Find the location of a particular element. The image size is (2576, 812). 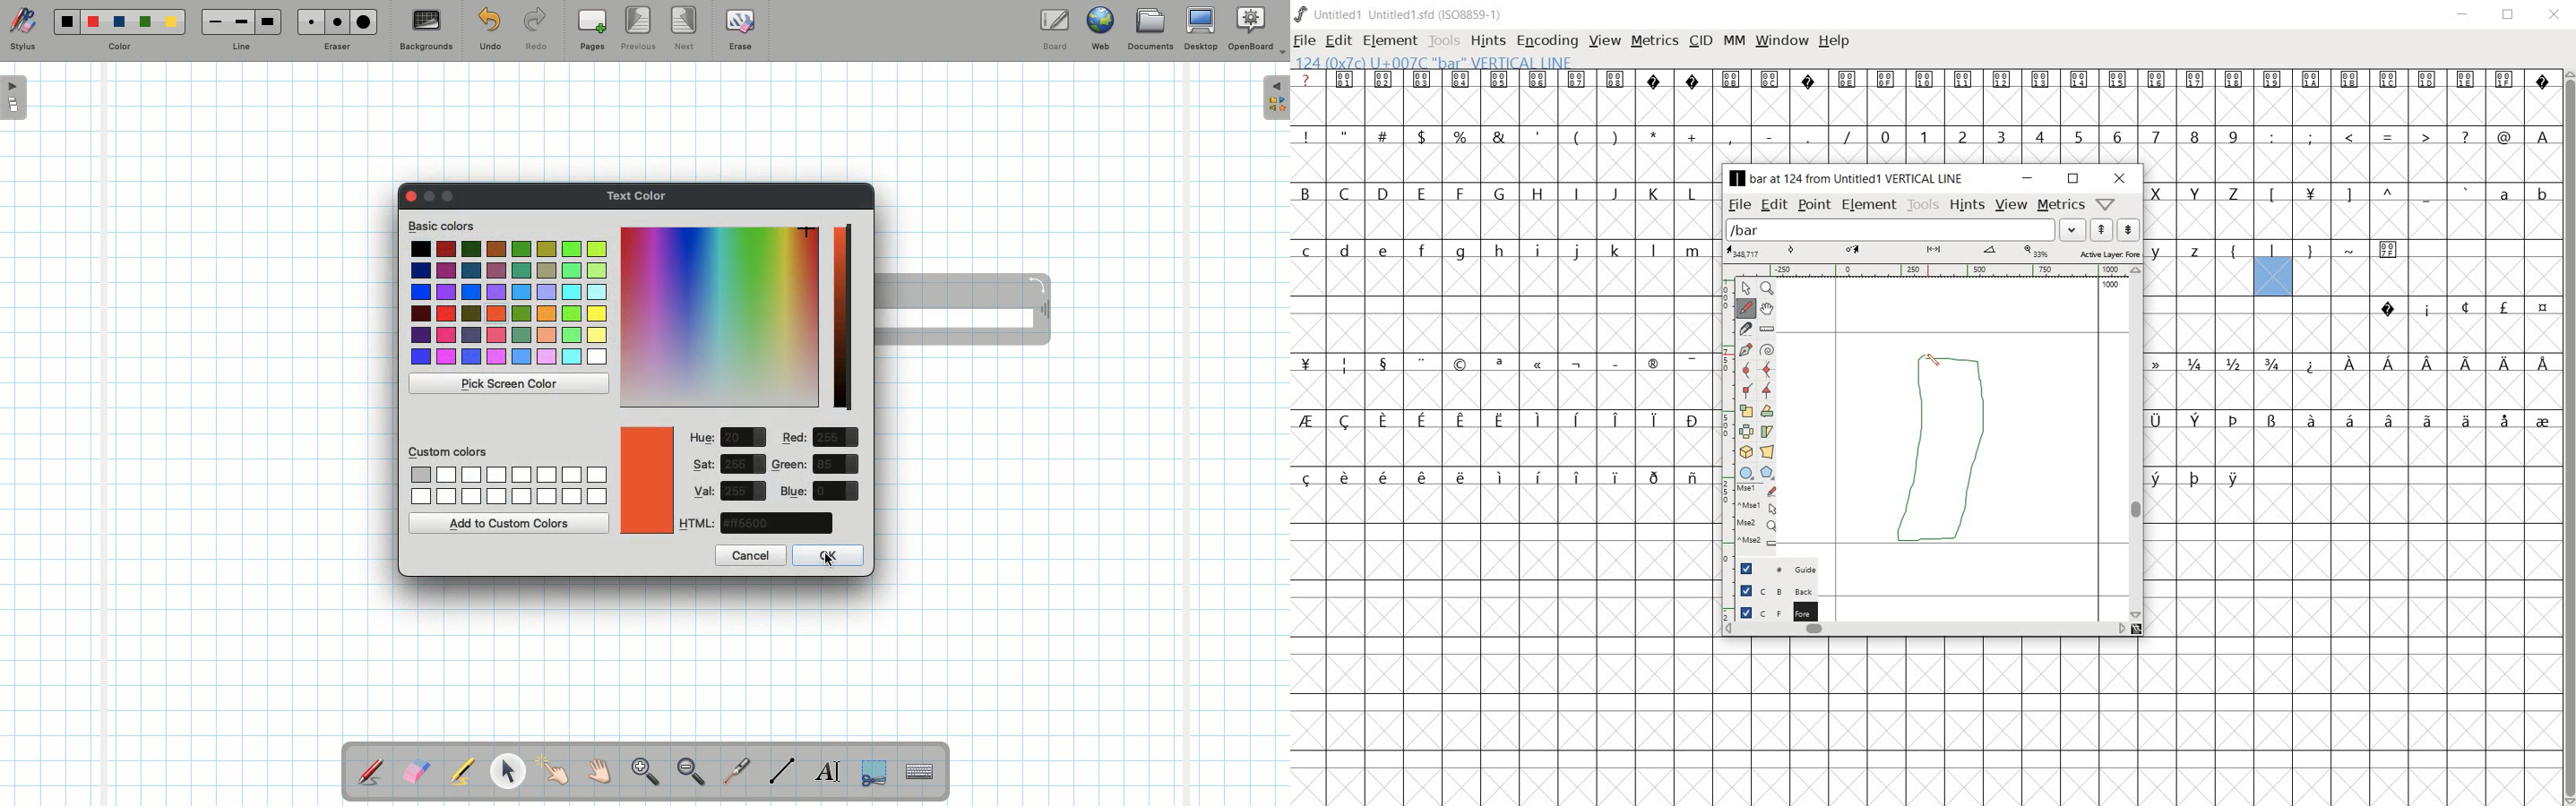

hints is located at coordinates (1488, 41).